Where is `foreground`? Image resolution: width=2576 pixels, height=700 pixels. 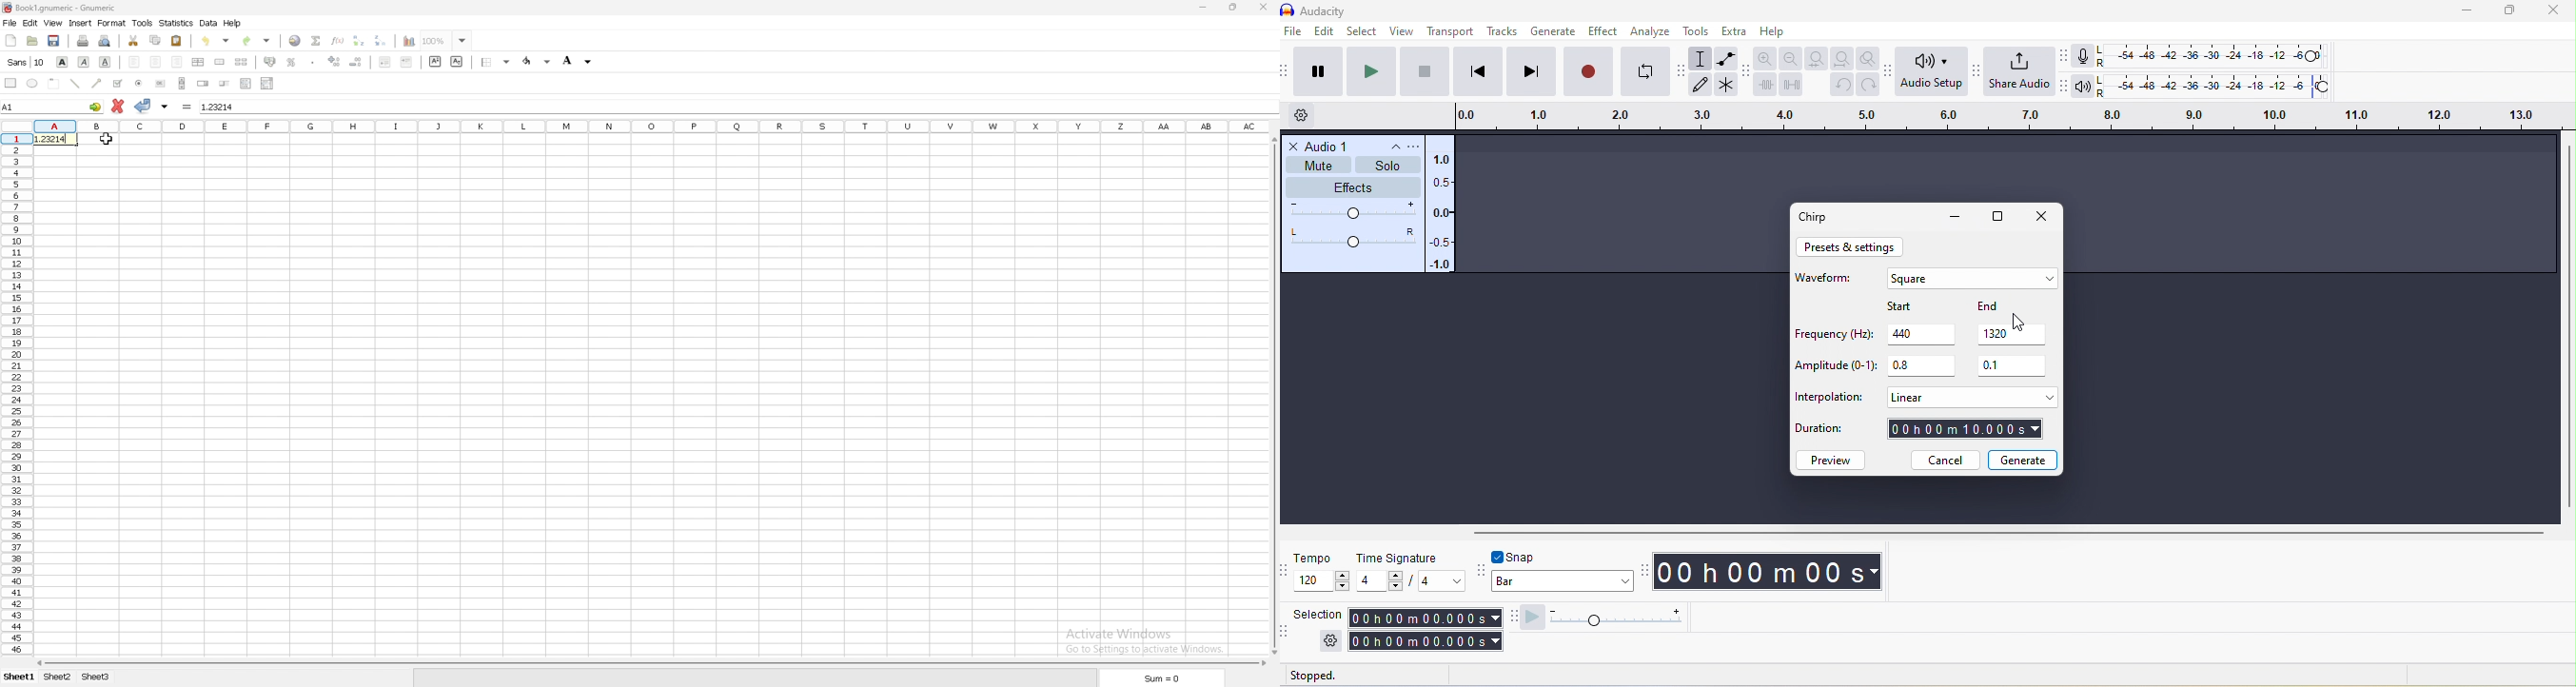 foreground is located at coordinates (537, 61).